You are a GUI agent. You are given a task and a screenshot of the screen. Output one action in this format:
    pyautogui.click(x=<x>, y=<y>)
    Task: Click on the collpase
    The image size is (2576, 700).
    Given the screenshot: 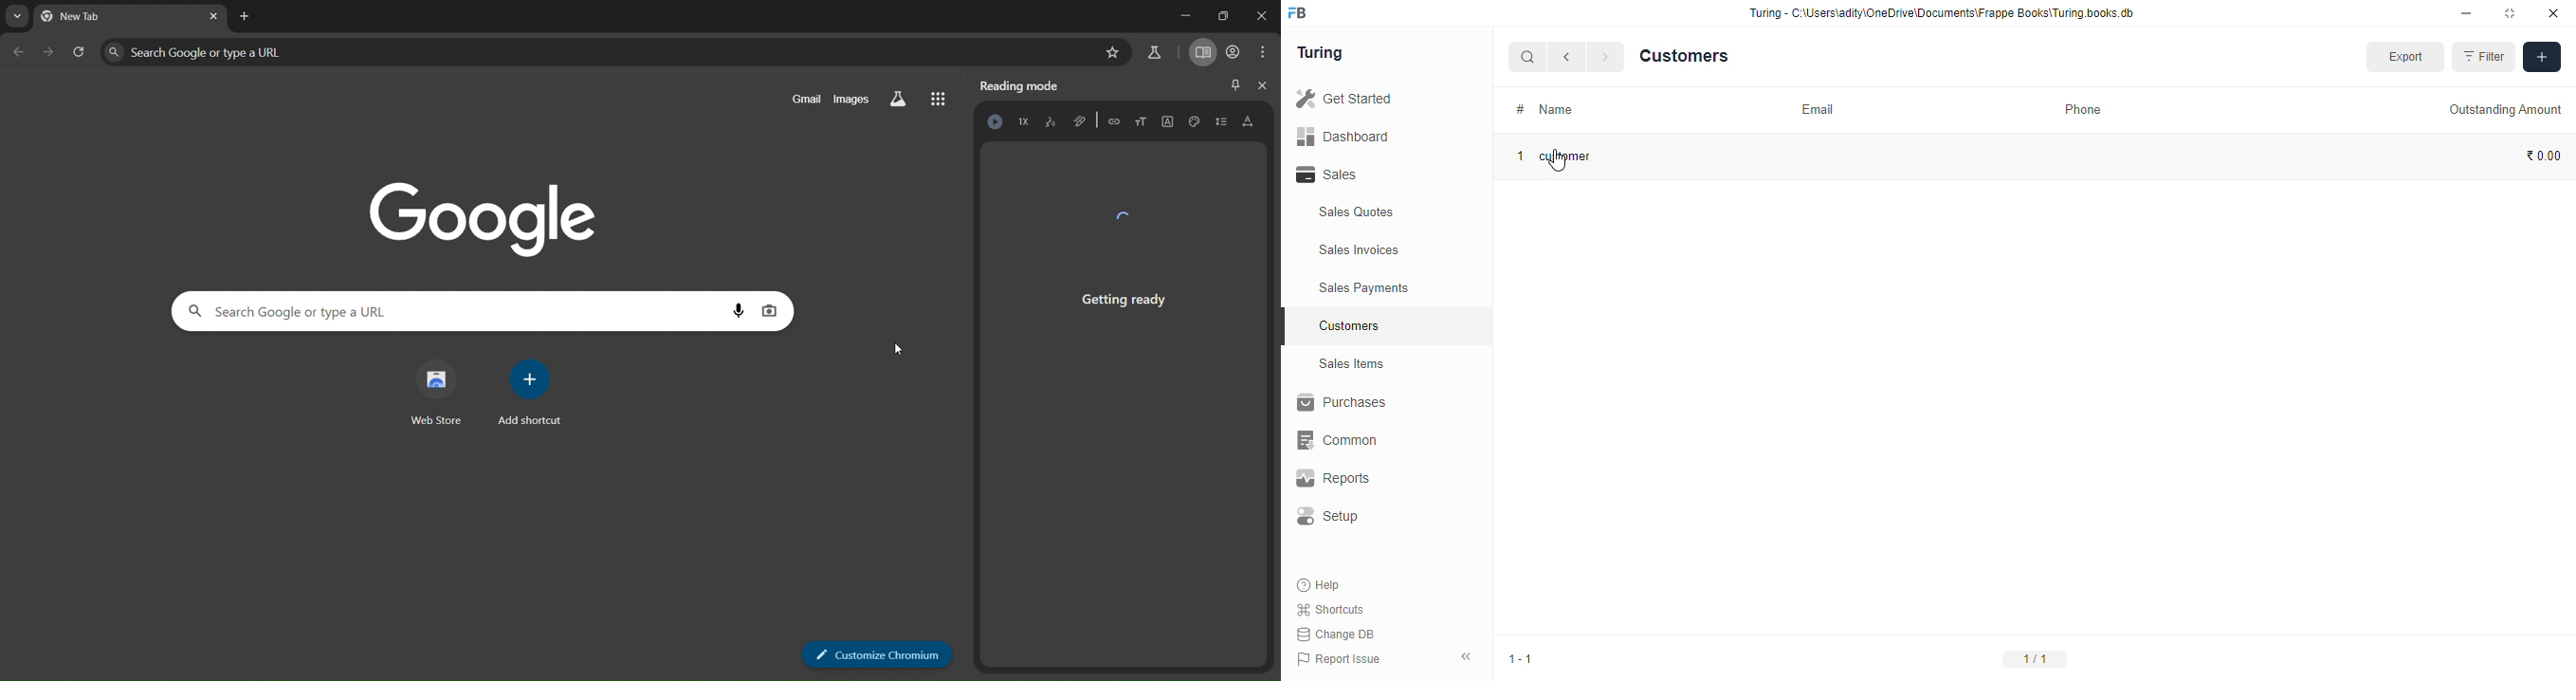 What is the action you would take?
    pyautogui.click(x=1466, y=656)
    